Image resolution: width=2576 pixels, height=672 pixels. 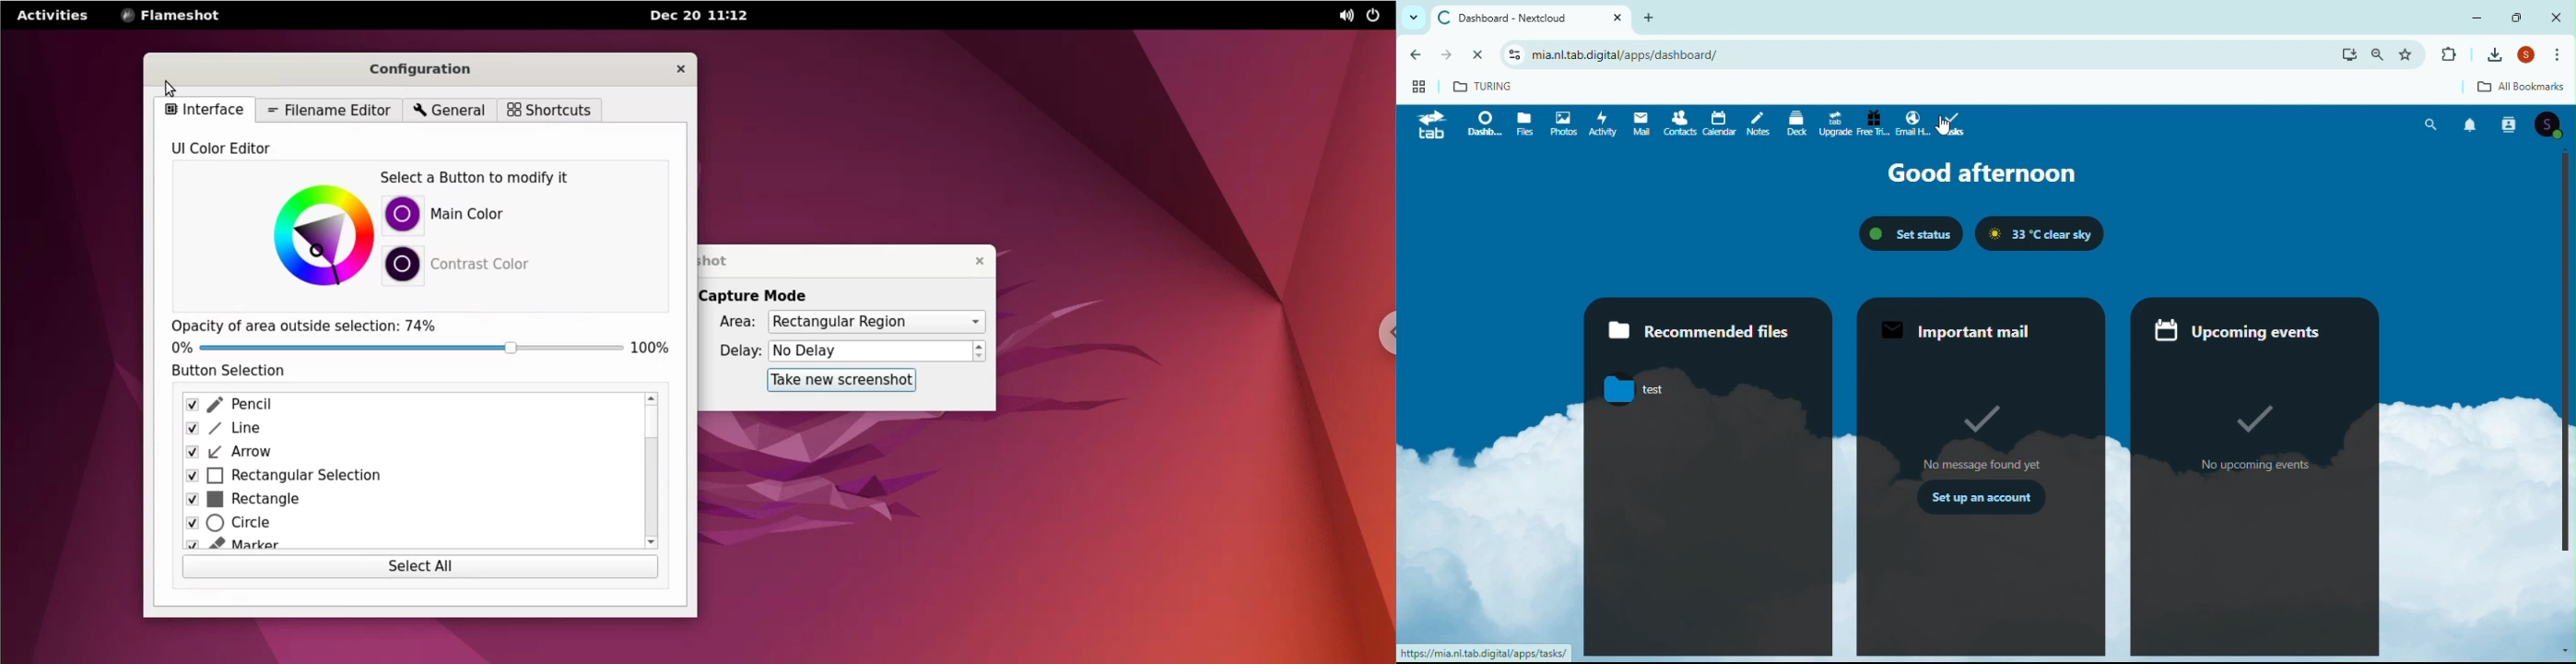 What do you see at coordinates (1413, 54) in the screenshot?
I see `go back` at bounding box center [1413, 54].